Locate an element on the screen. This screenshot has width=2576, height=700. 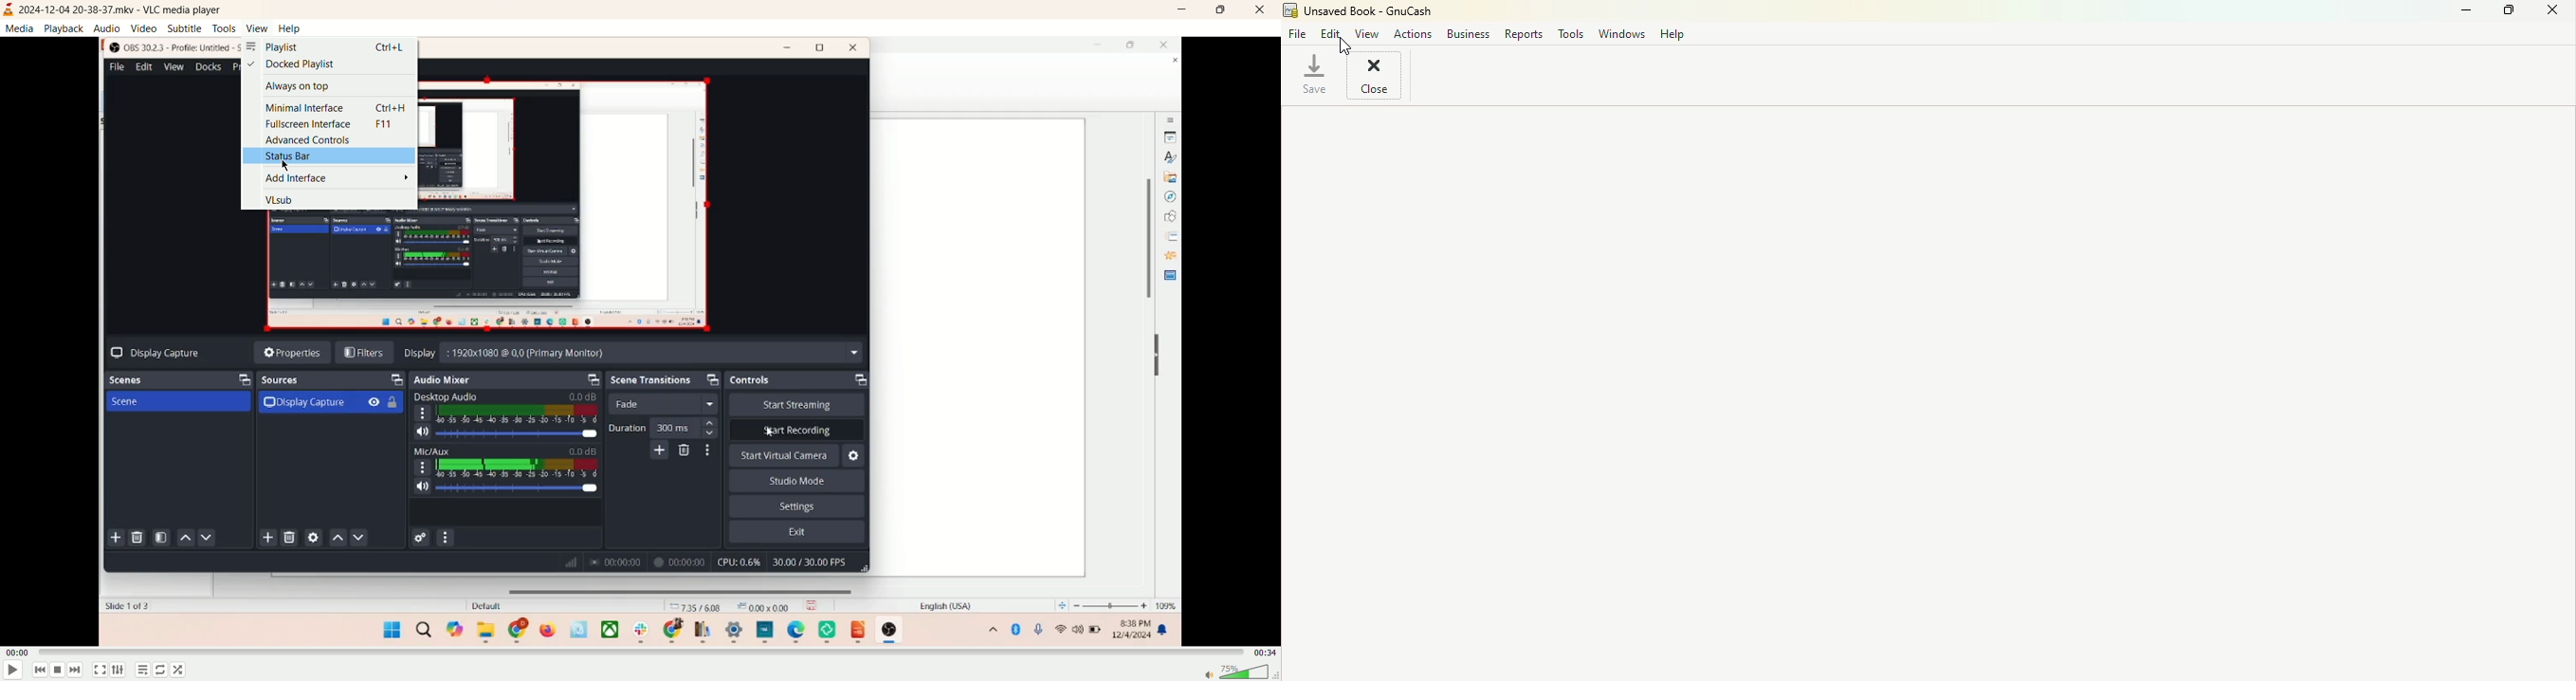
media is located at coordinates (19, 29).